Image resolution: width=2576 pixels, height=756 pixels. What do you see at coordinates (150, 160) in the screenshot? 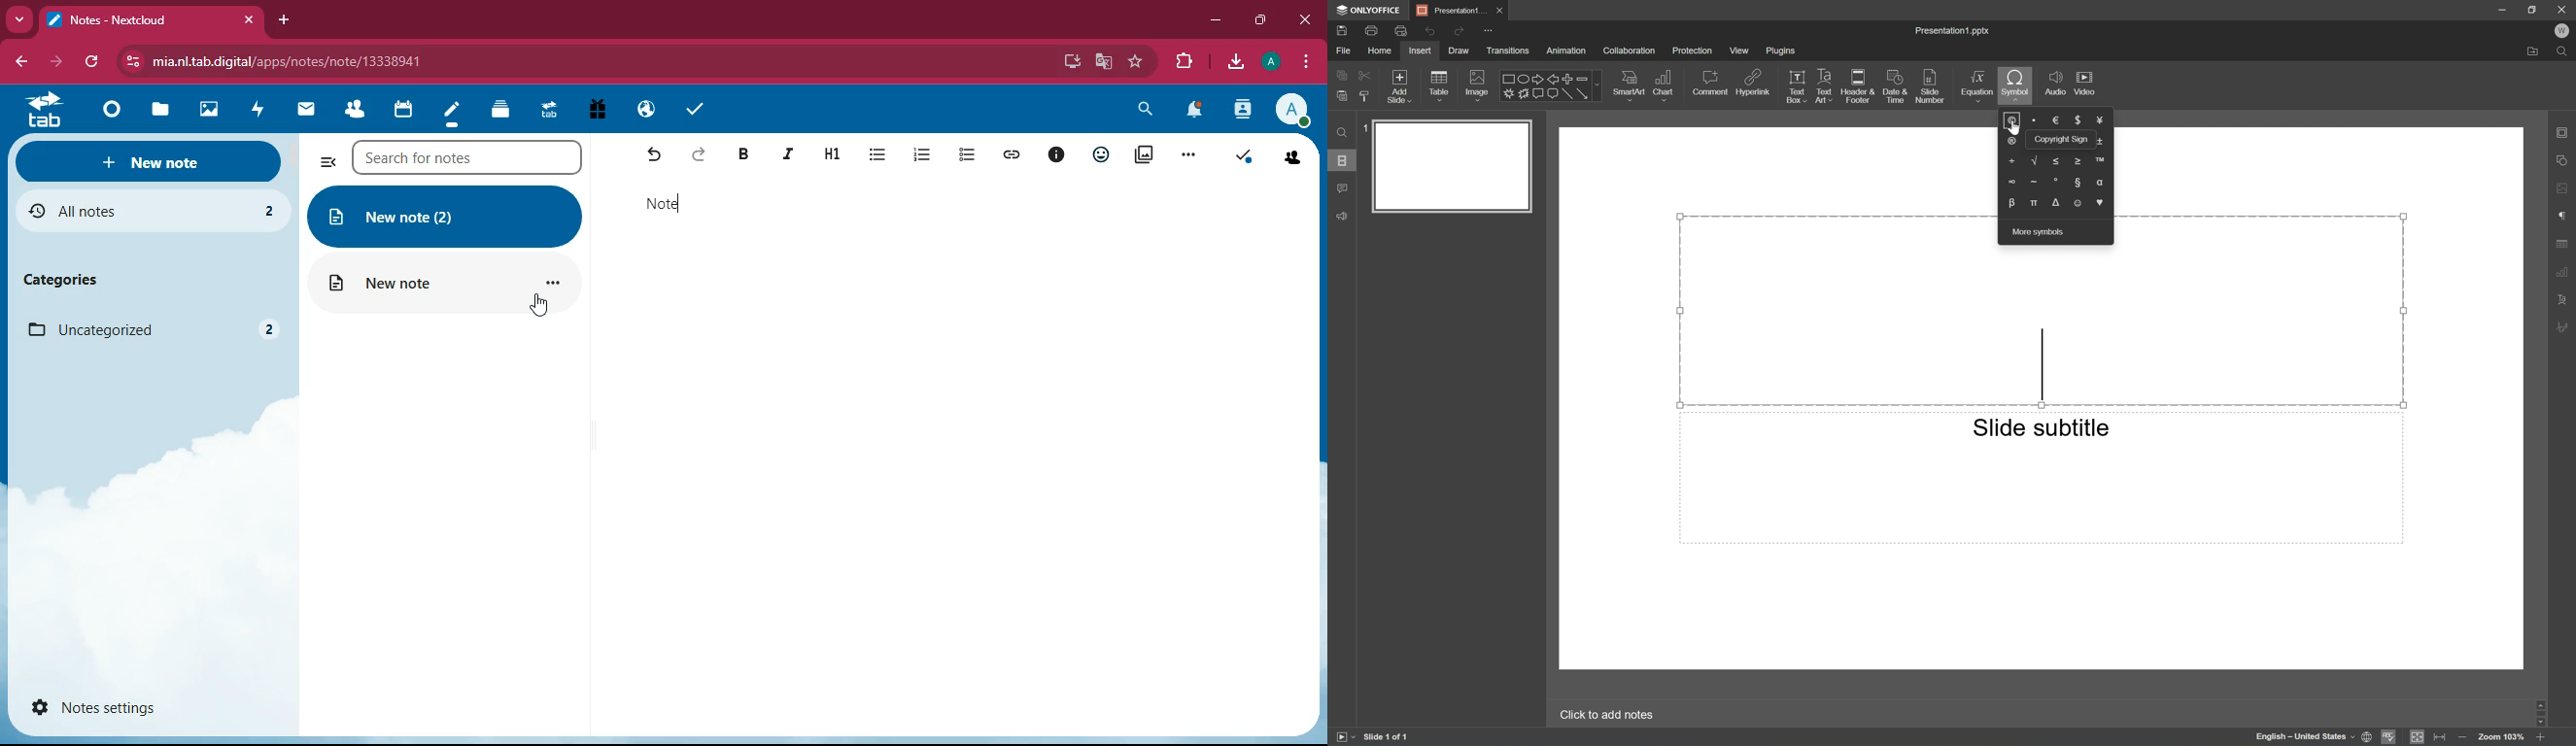
I see `new note` at bounding box center [150, 160].